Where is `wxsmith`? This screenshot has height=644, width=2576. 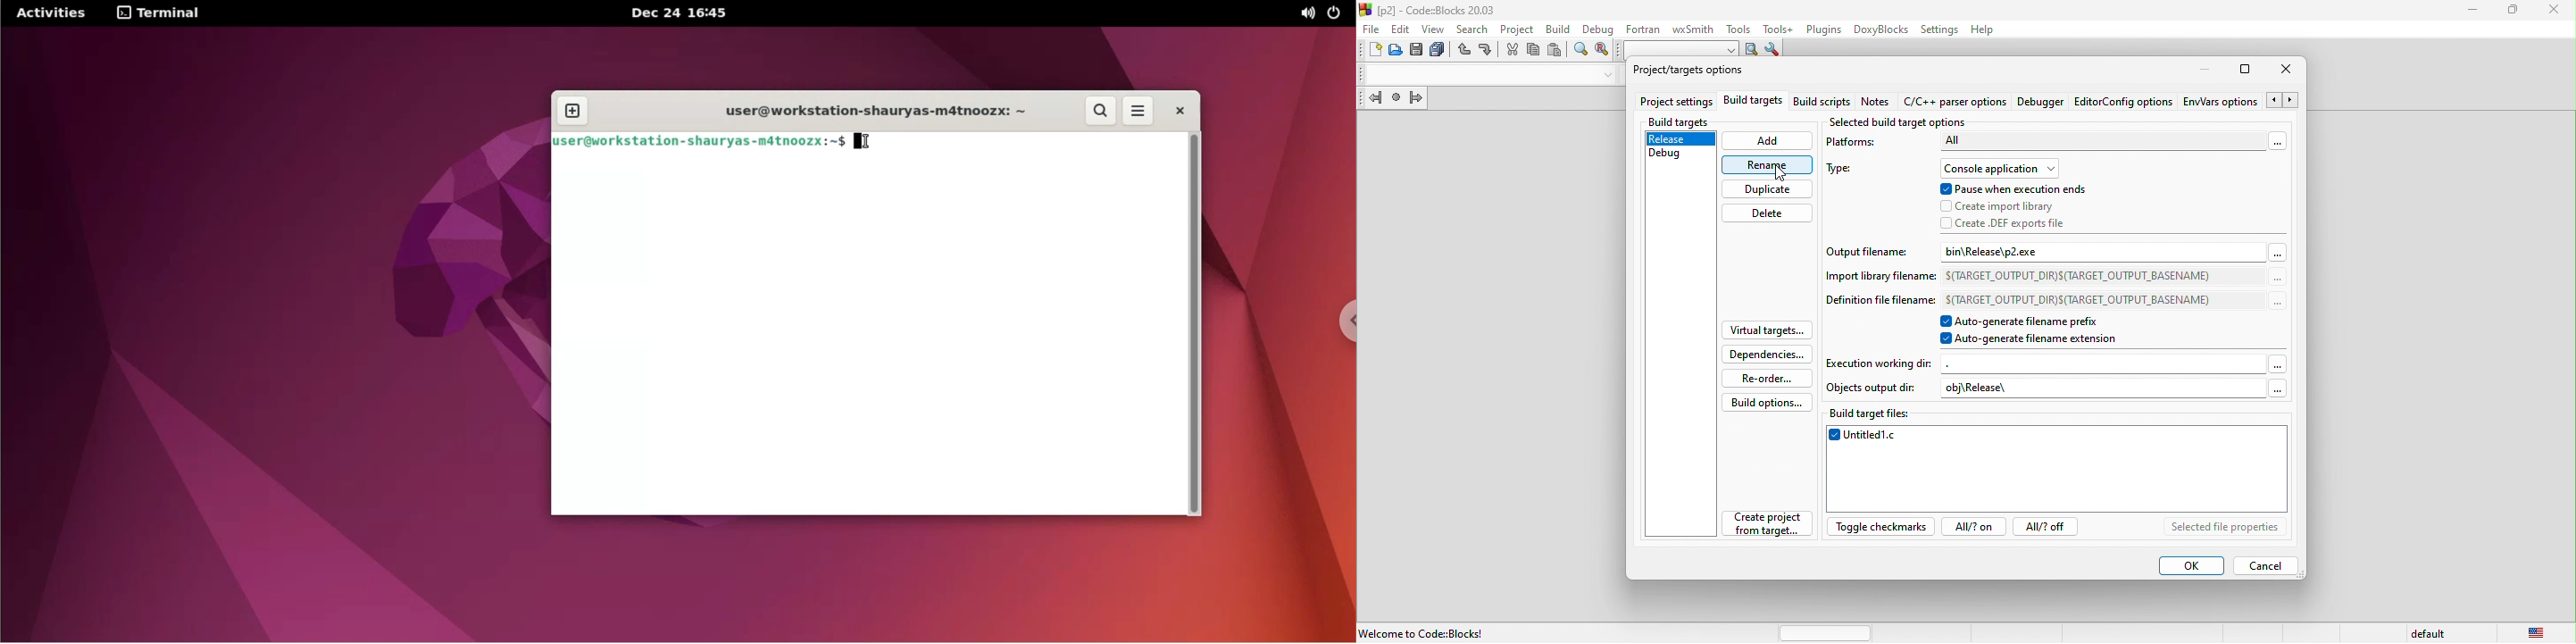 wxsmith is located at coordinates (1691, 28).